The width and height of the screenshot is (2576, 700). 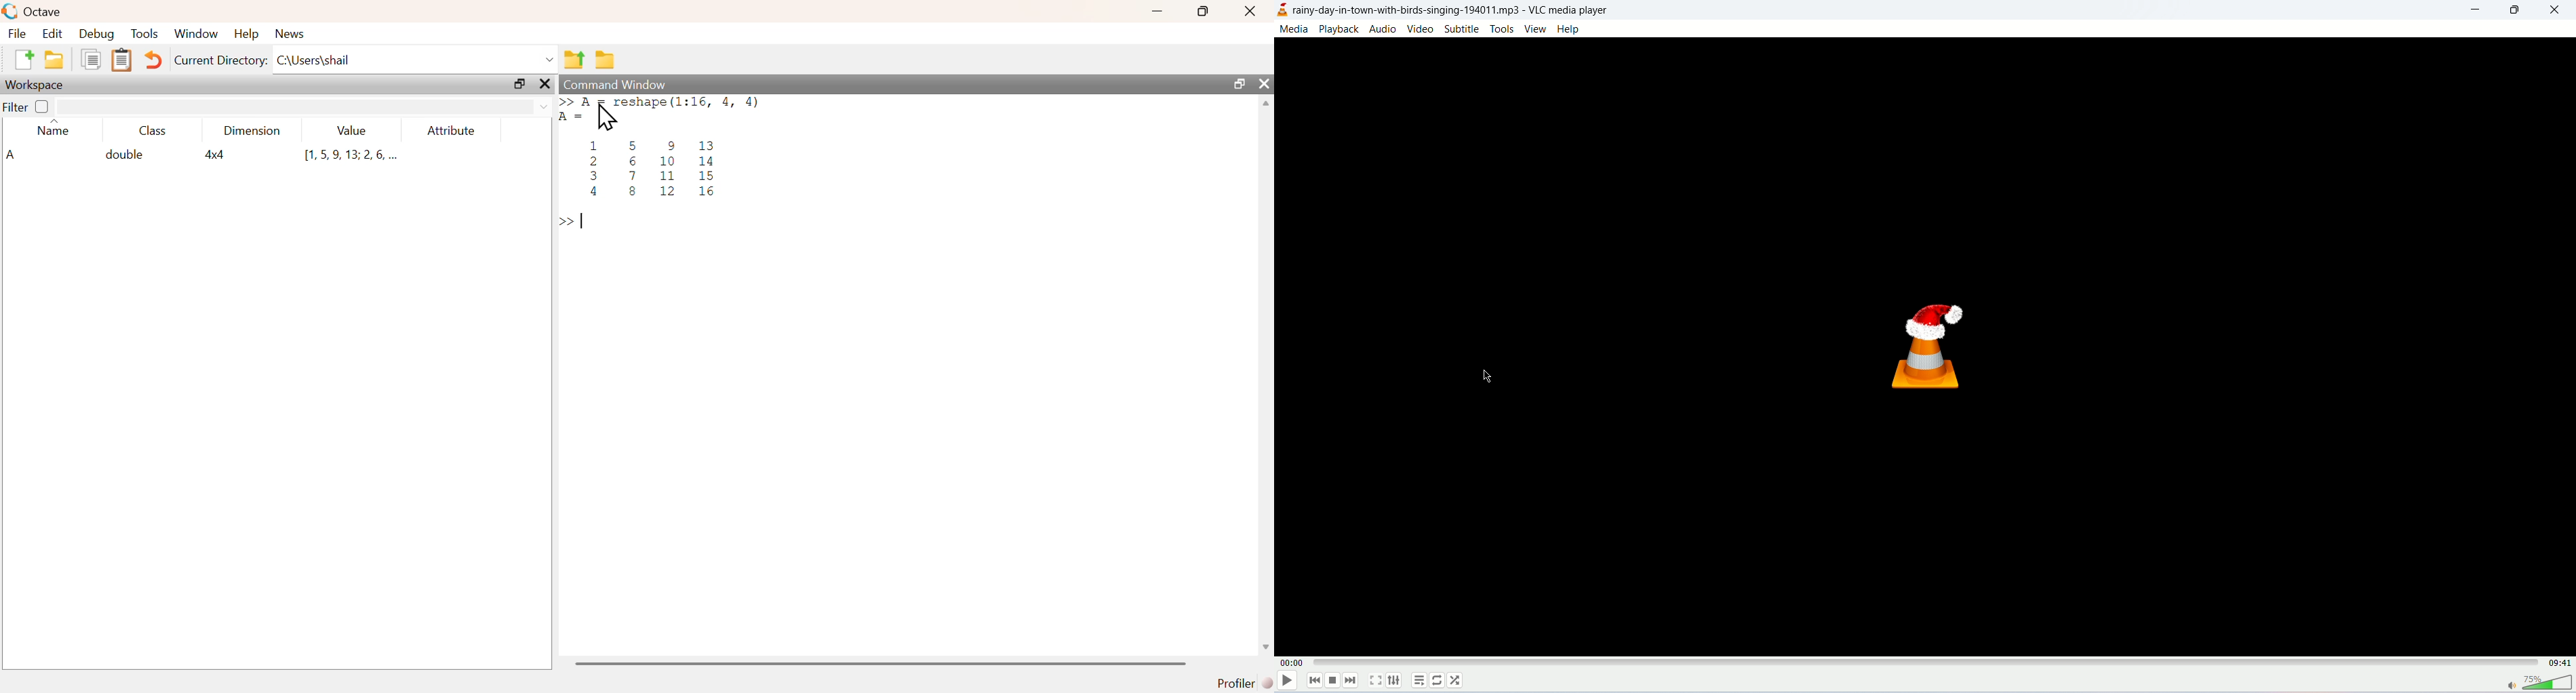 What do you see at coordinates (1502, 28) in the screenshot?
I see `tools` at bounding box center [1502, 28].